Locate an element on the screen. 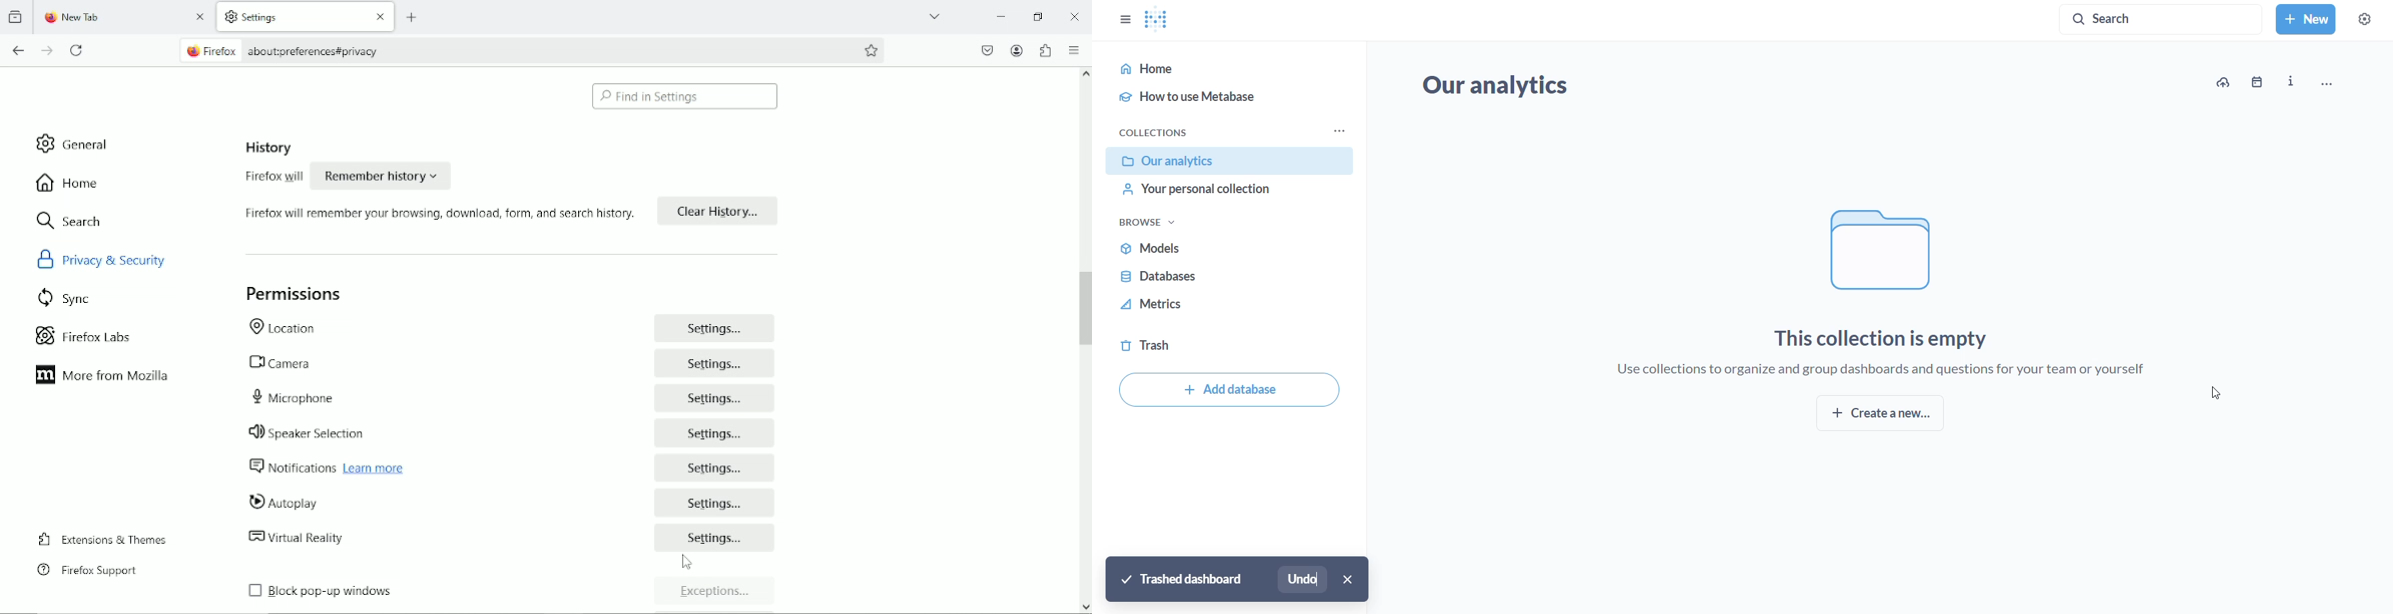 The width and height of the screenshot is (2408, 616). date is located at coordinates (2260, 82).